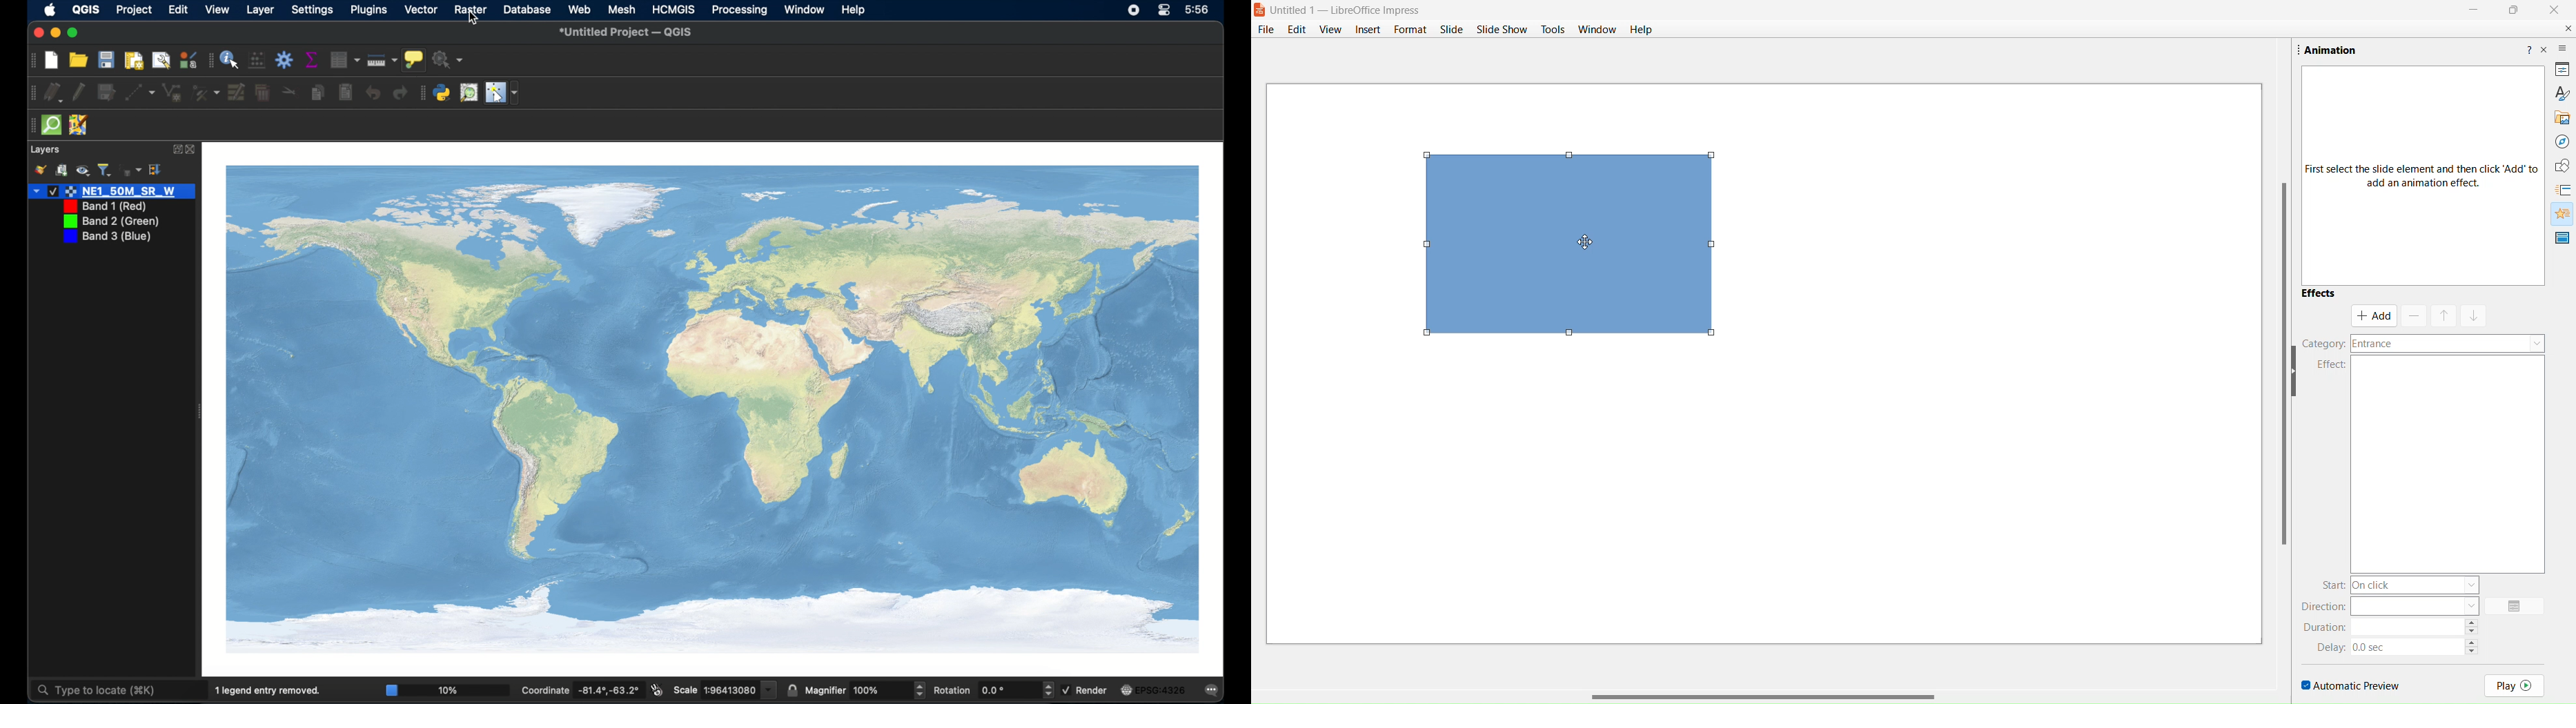  What do you see at coordinates (1598, 30) in the screenshot?
I see `window` at bounding box center [1598, 30].